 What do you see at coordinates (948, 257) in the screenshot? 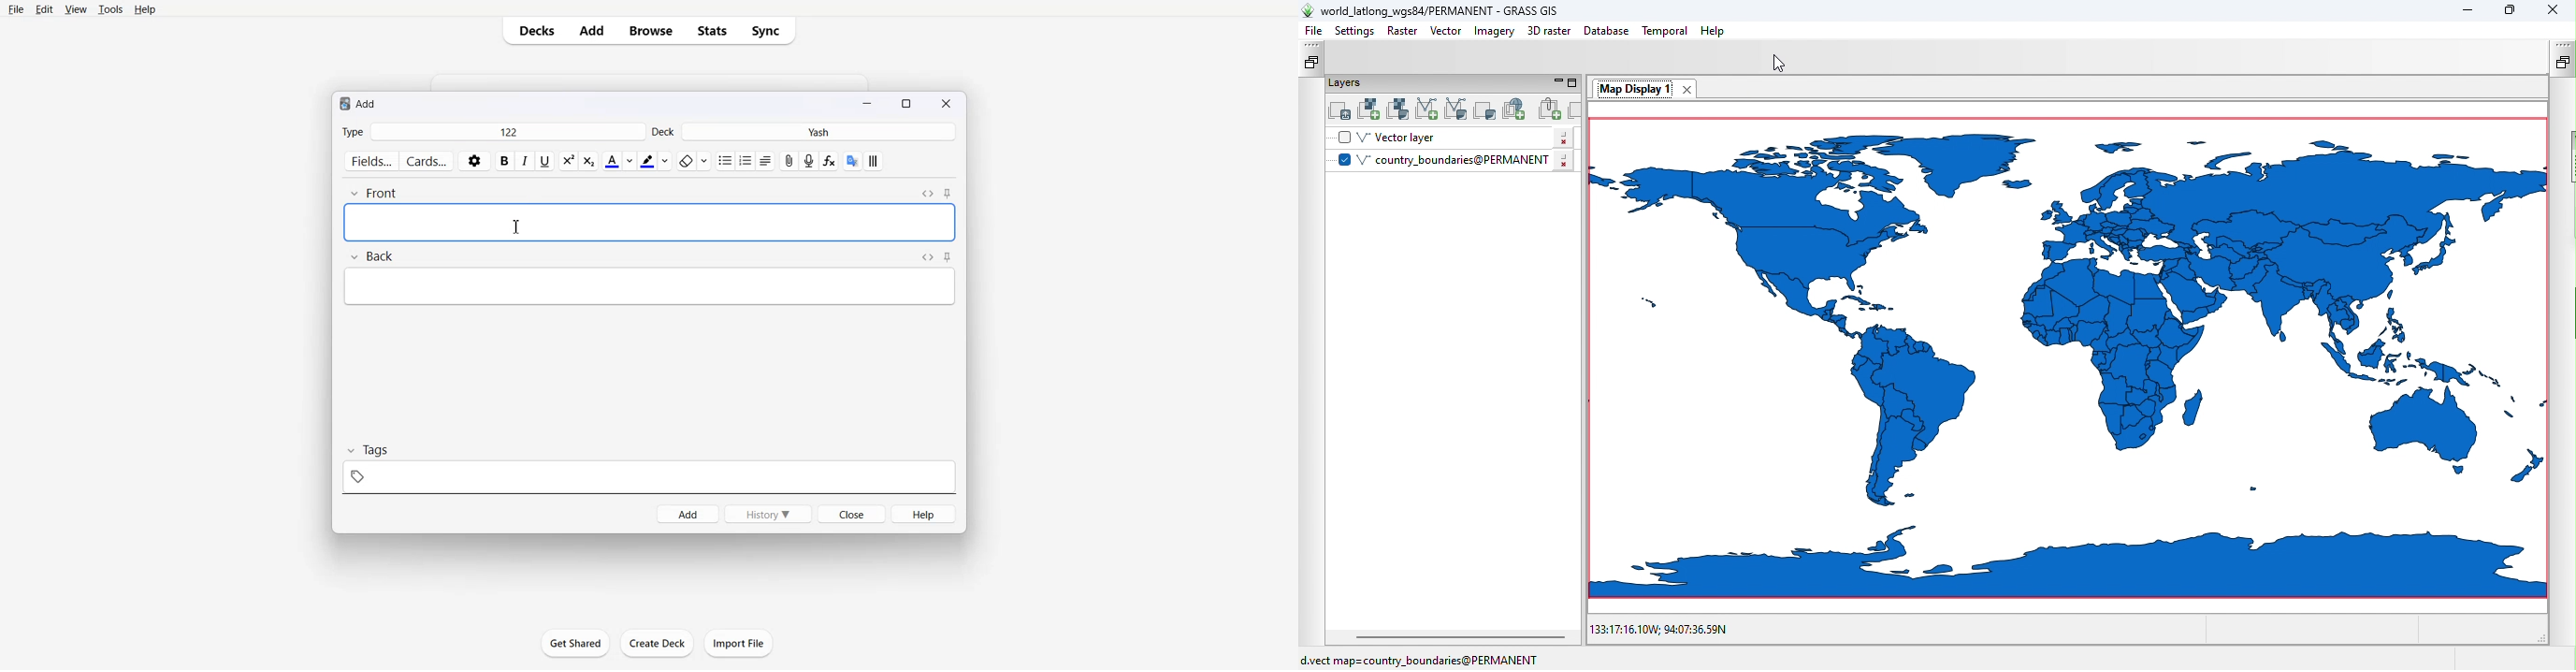
I see `Toggle sticky` at bounding box center [948, 257].